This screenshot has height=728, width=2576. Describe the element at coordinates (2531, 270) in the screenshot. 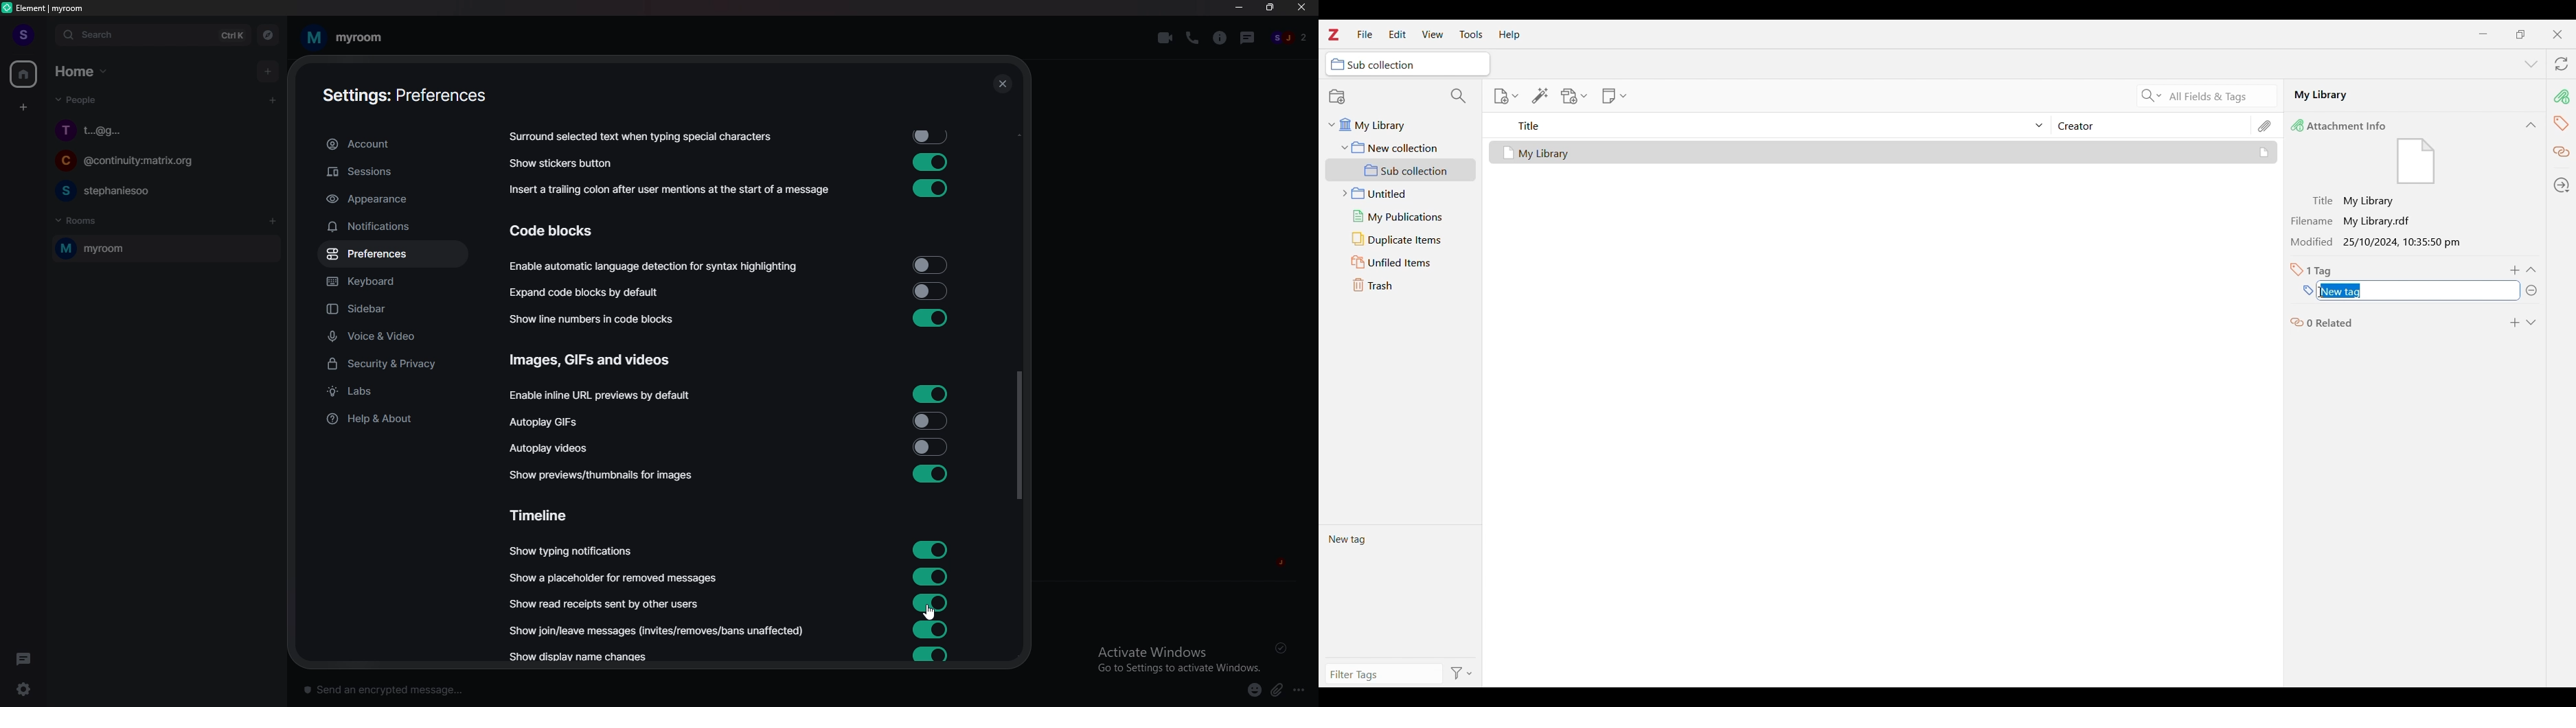

I see `Collapse` at that location.